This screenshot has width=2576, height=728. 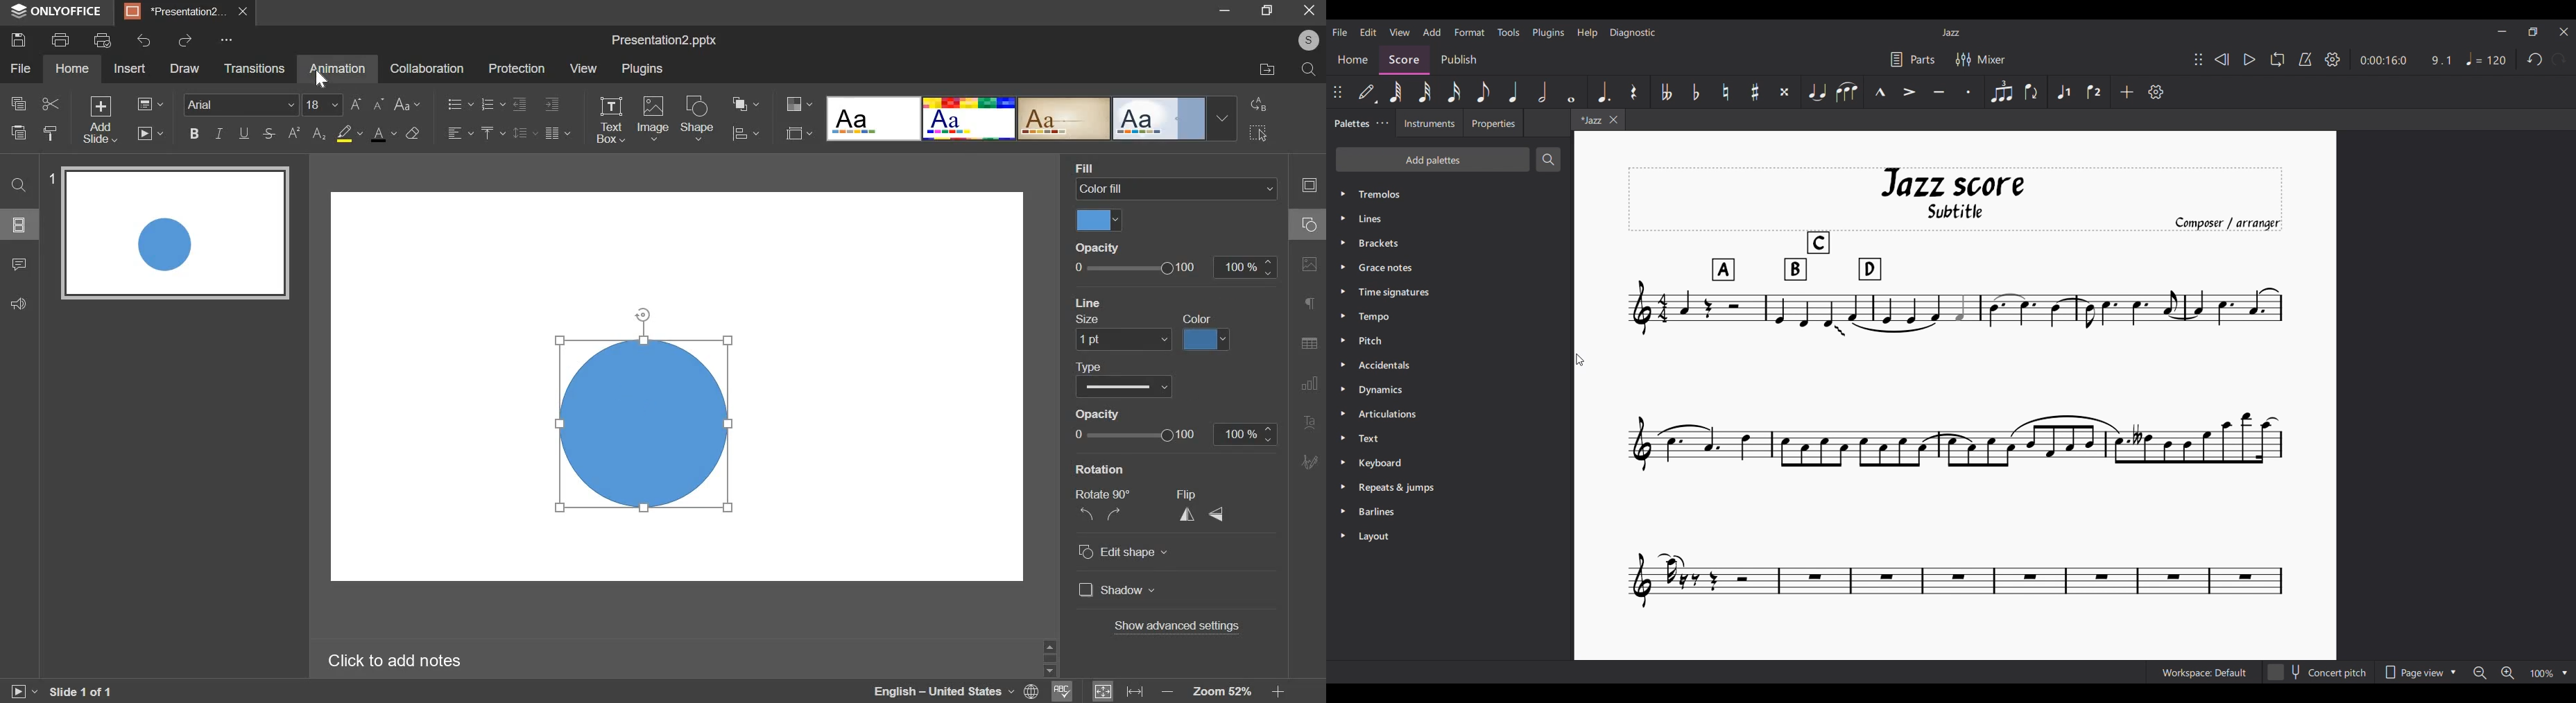 I want to click on Slide 1 of 1, so click(x=88, y=689).